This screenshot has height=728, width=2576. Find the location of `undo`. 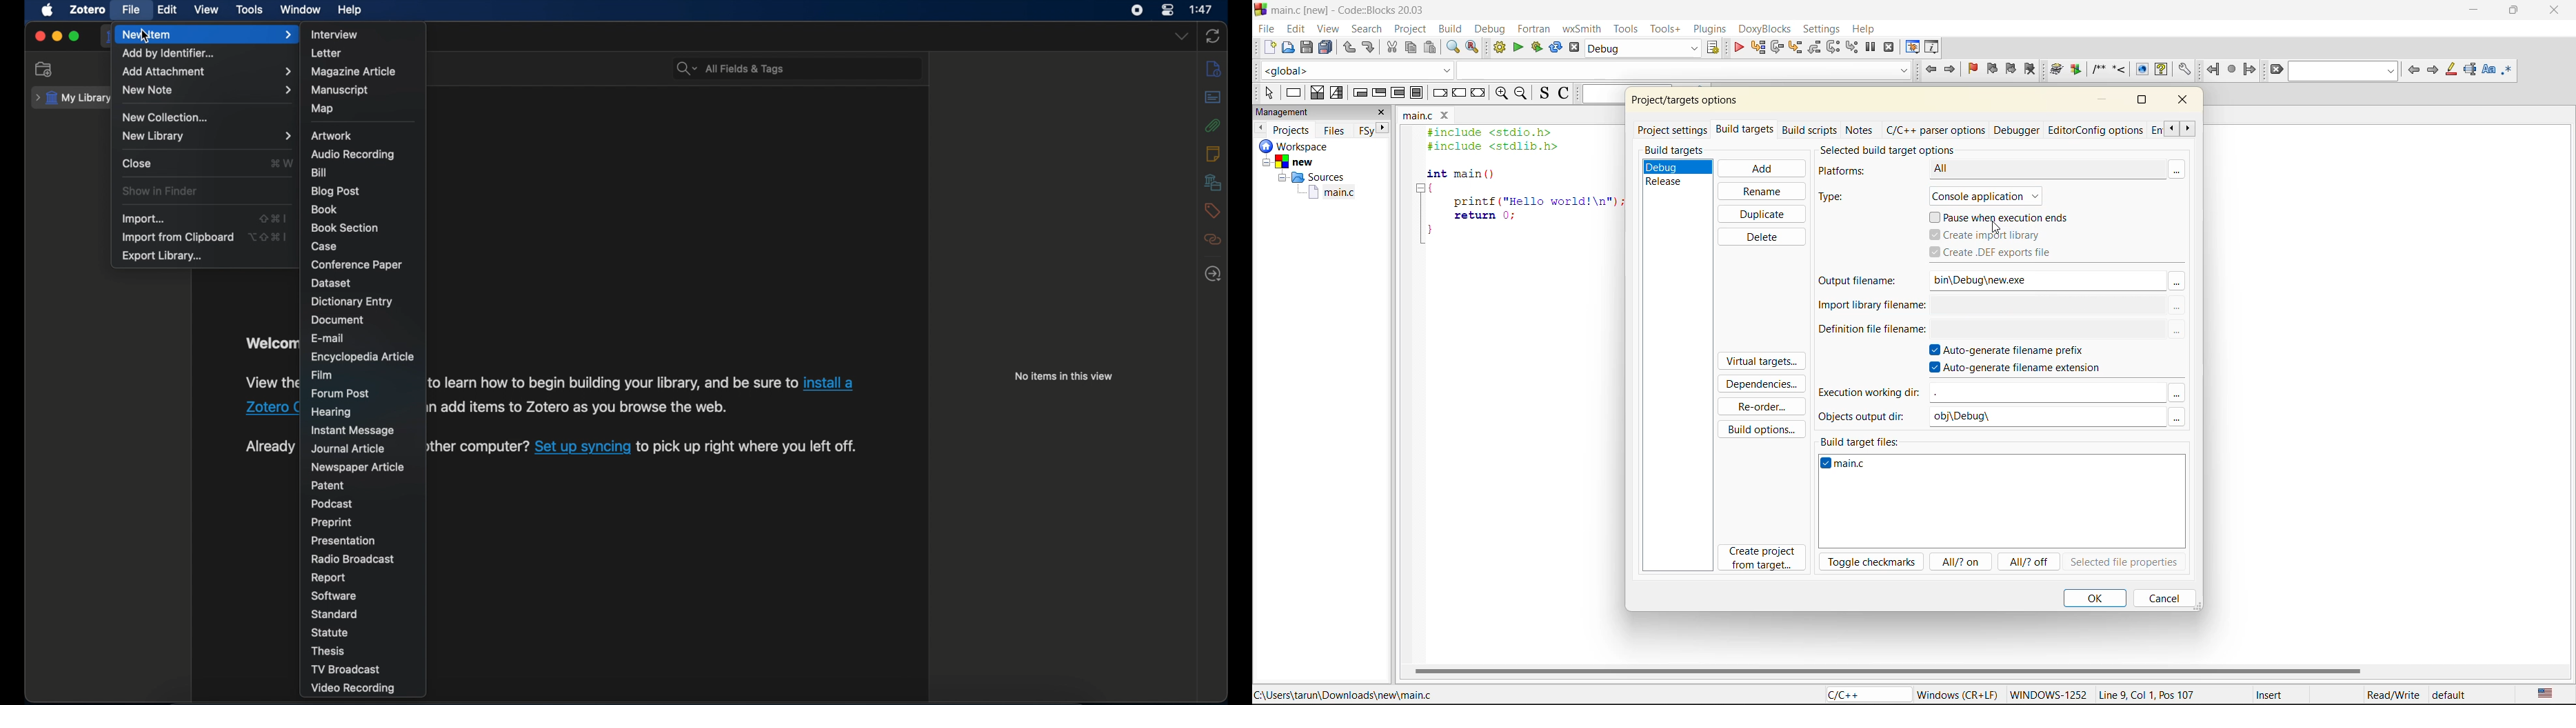

undo is located at coordinates (1347, 48).